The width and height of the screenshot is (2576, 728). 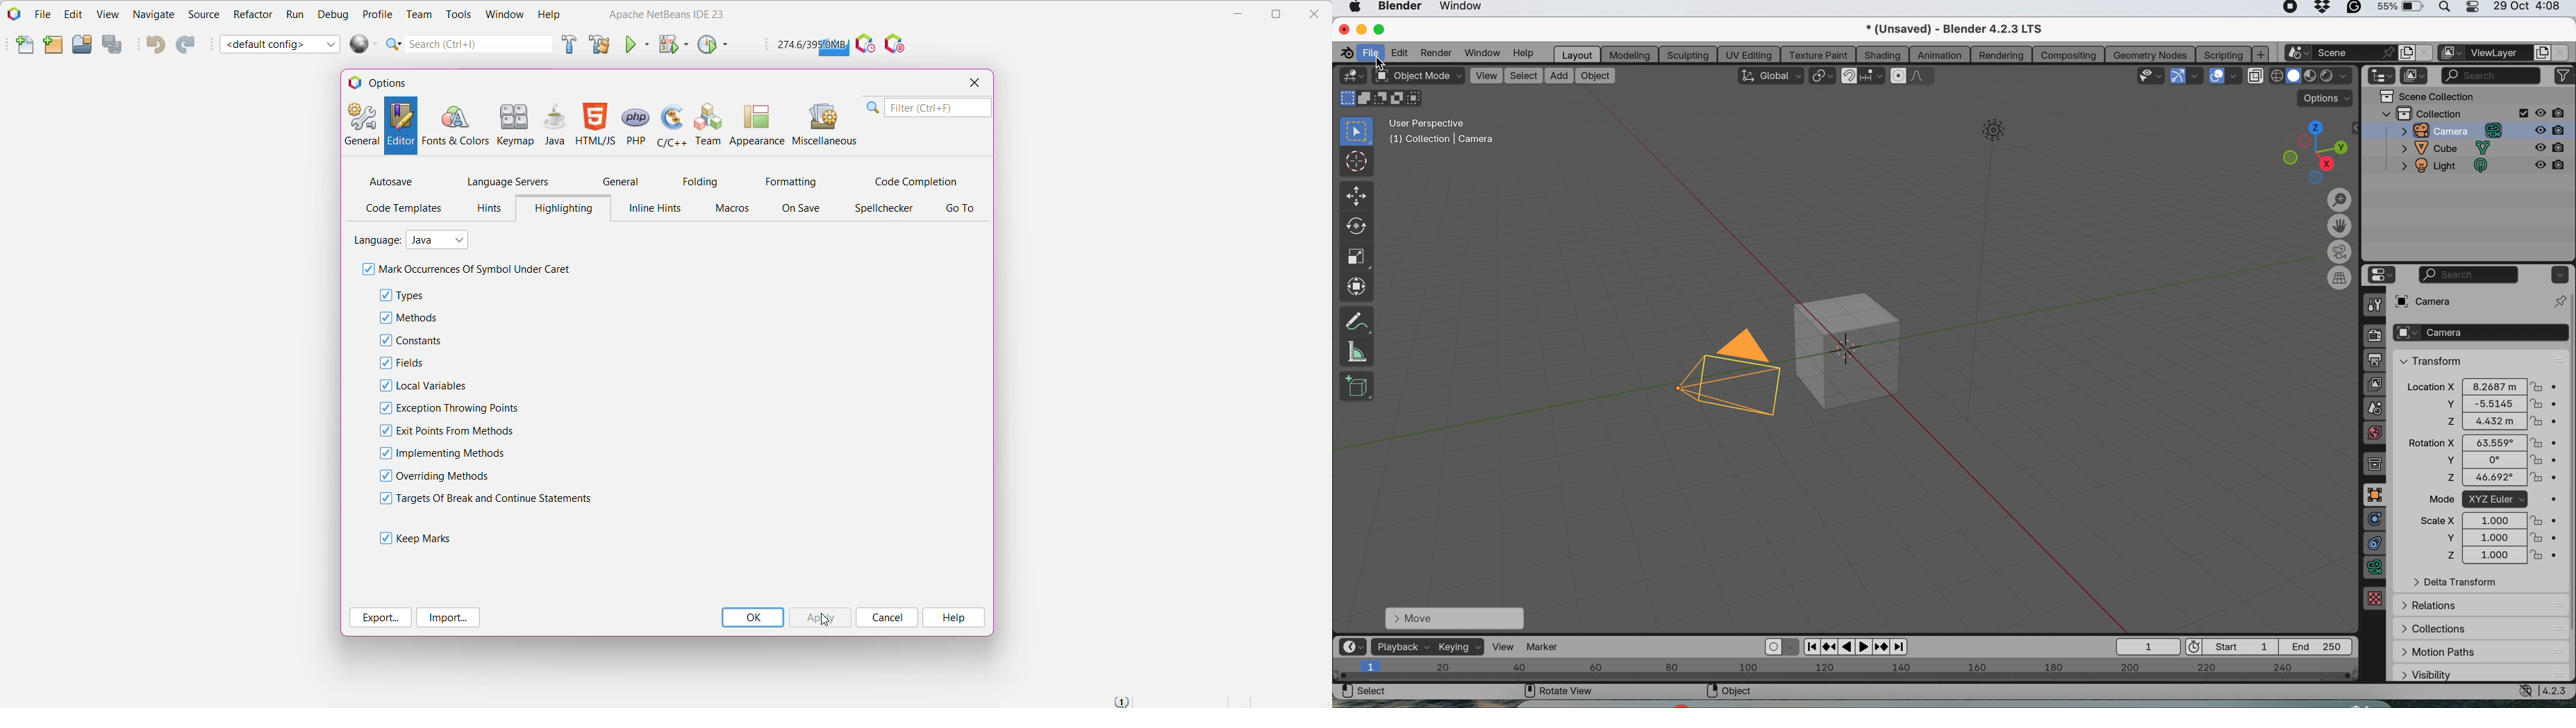 I want to click on close, so click(x=2562, y=53).